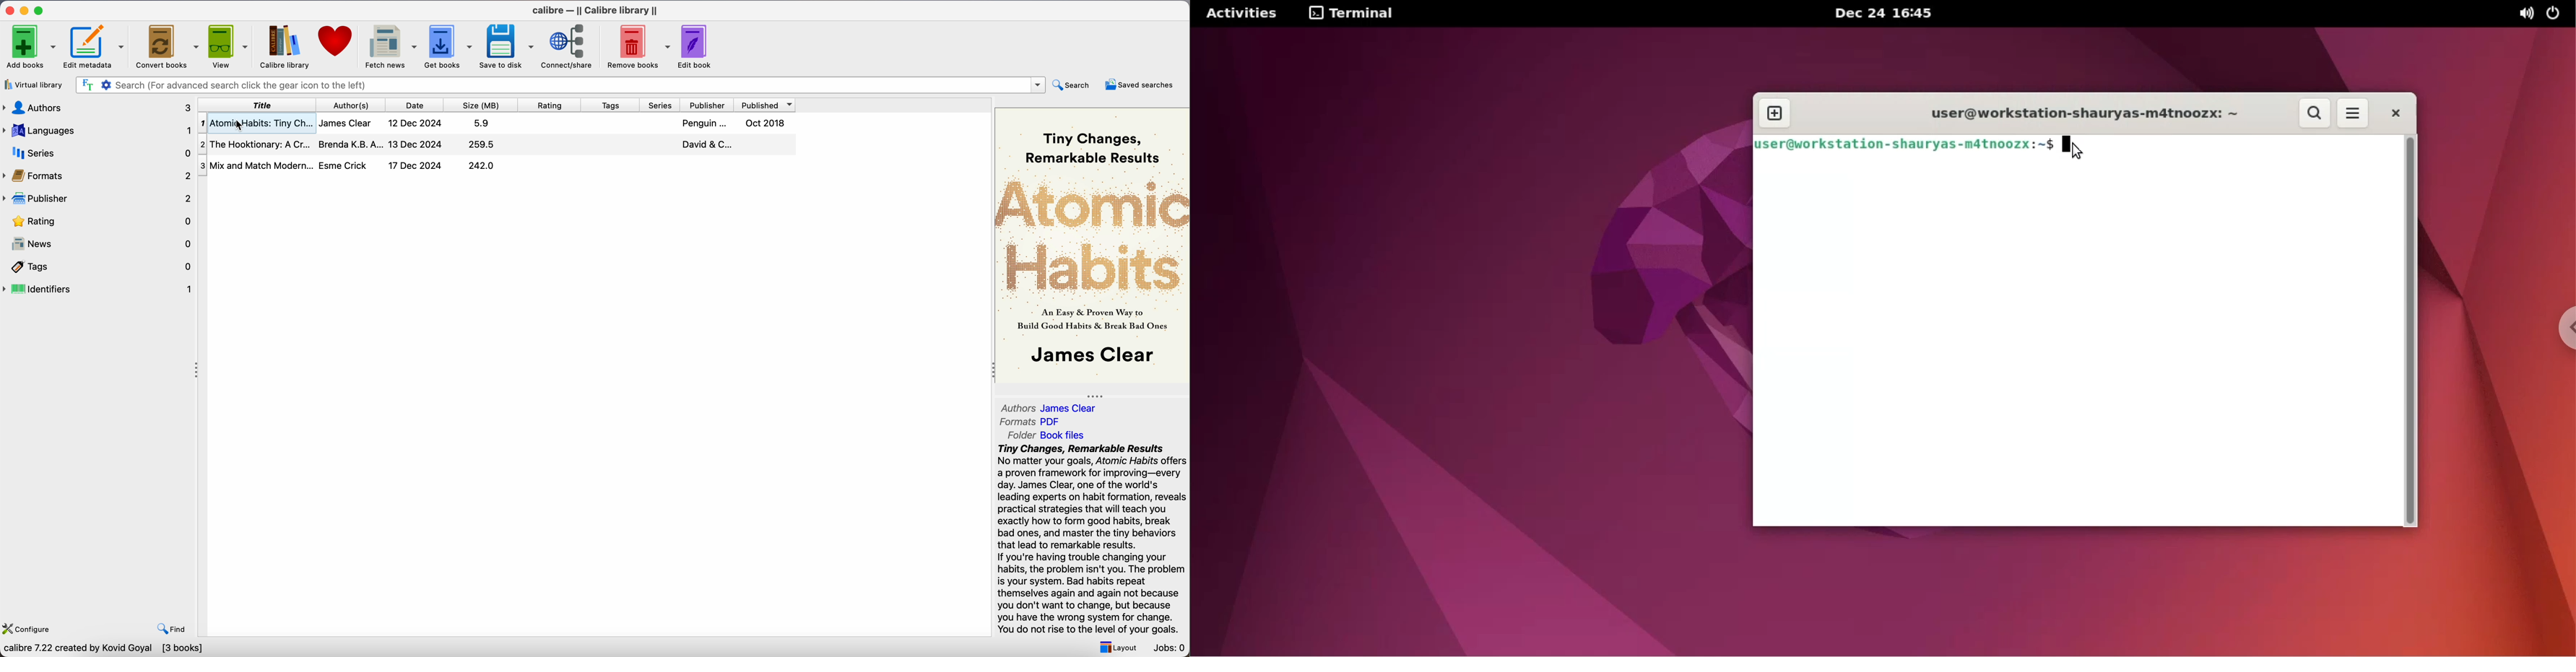 Image resolution: width=2576 pixels, height=672 pixels. What do you see at coordinates (103, 267) in the screenshot?
I see `tags` at bounding box center [103, 267].